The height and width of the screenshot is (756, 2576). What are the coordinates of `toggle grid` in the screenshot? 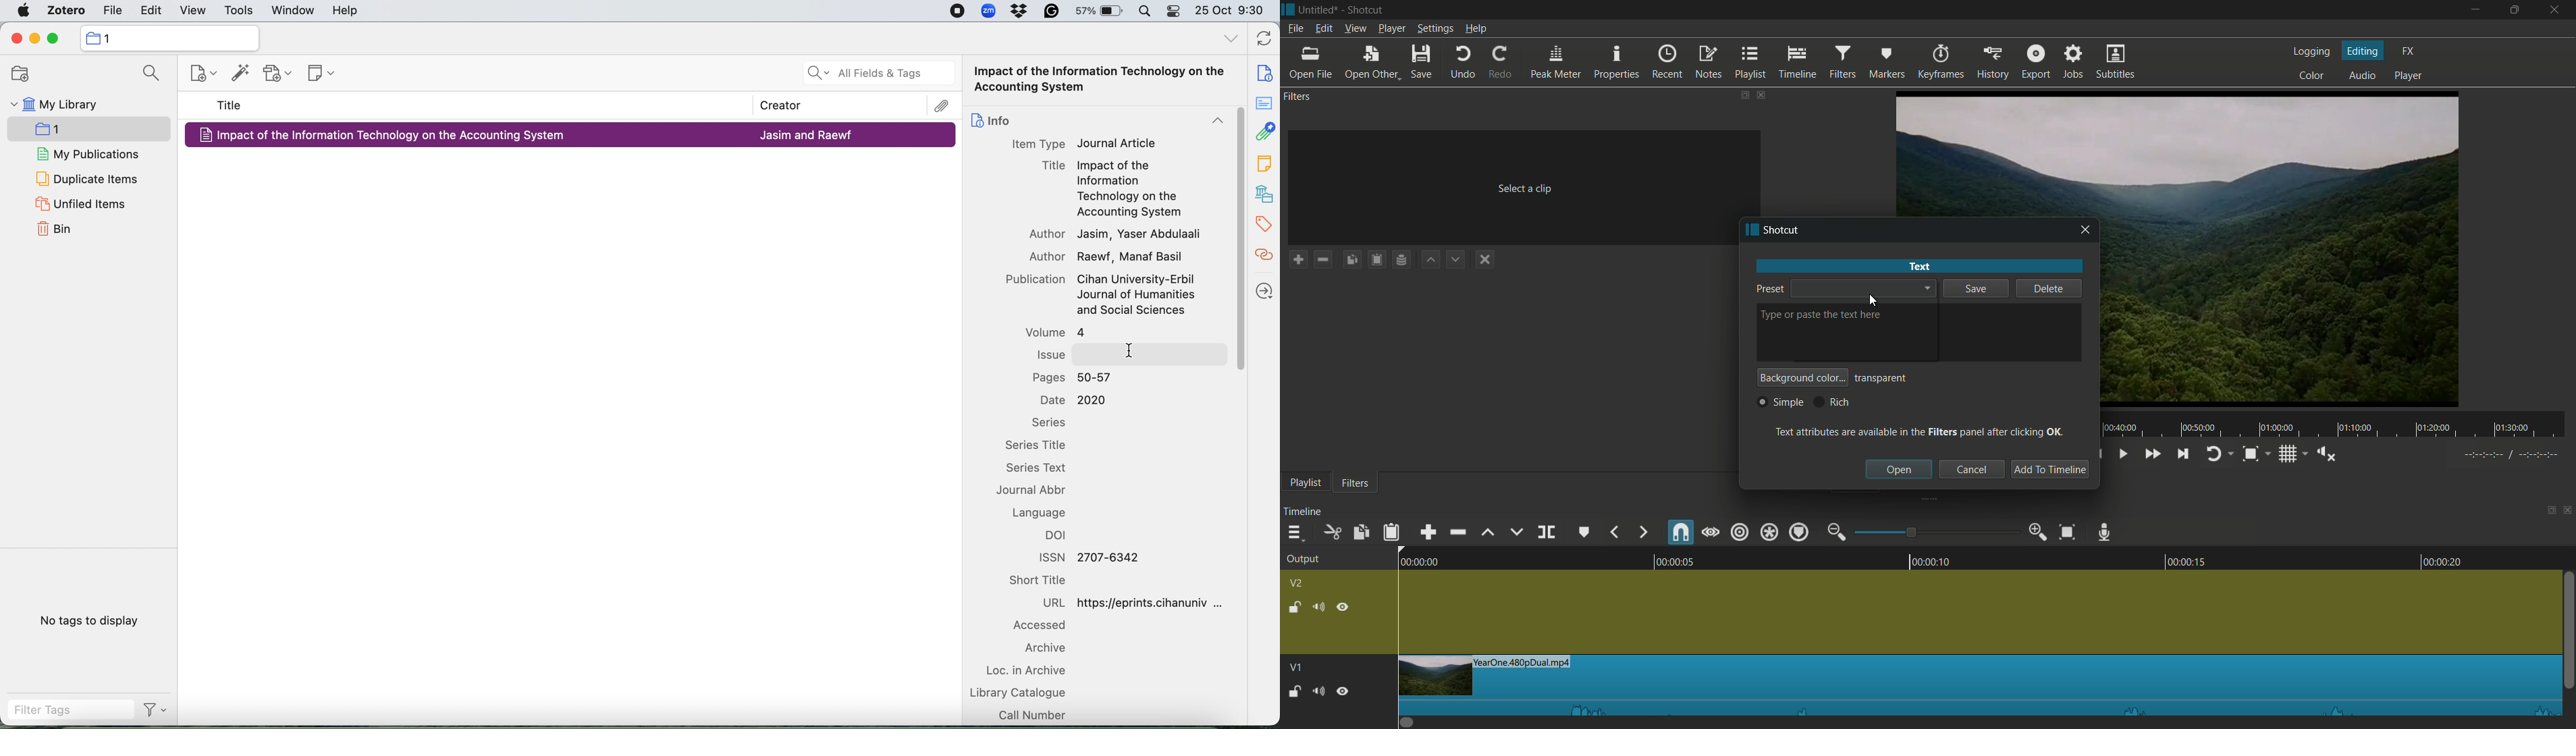 It's located at (2286, 454).